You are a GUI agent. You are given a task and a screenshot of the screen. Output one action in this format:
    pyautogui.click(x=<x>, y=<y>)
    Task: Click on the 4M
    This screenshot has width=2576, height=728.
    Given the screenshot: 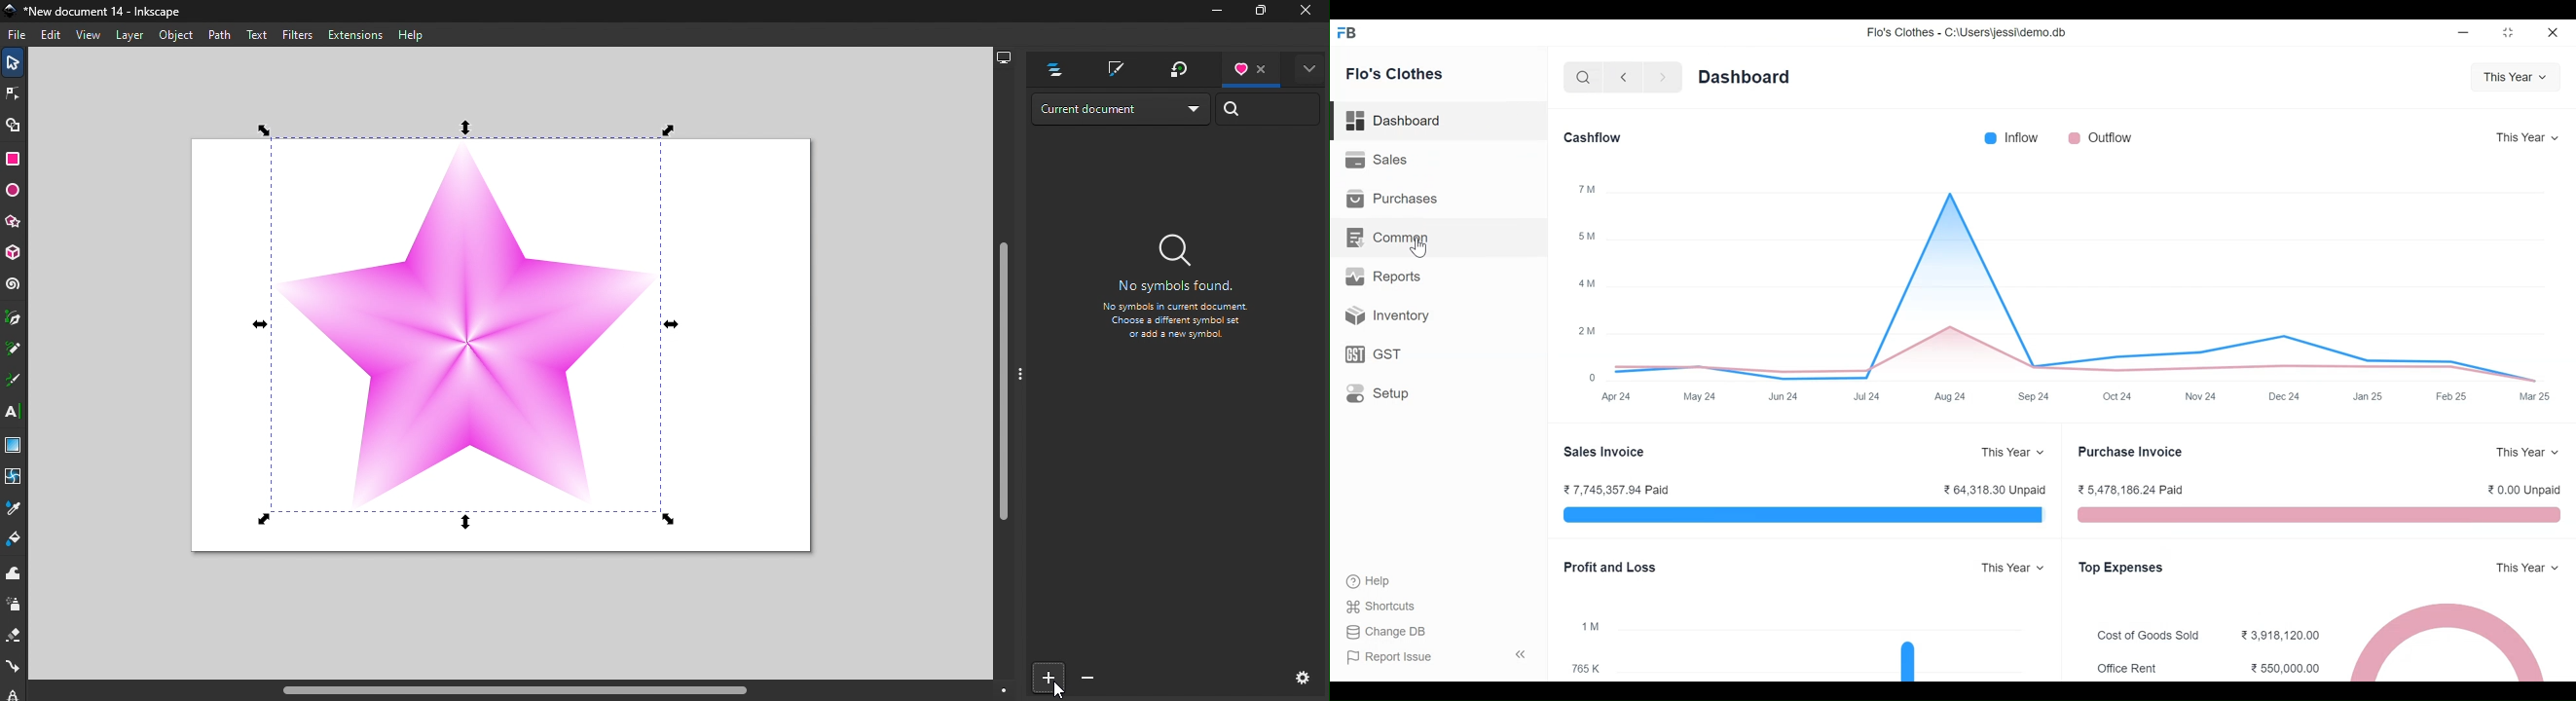 What is the action you would take?
    pyautogui.click(x=1588, y=284)
    